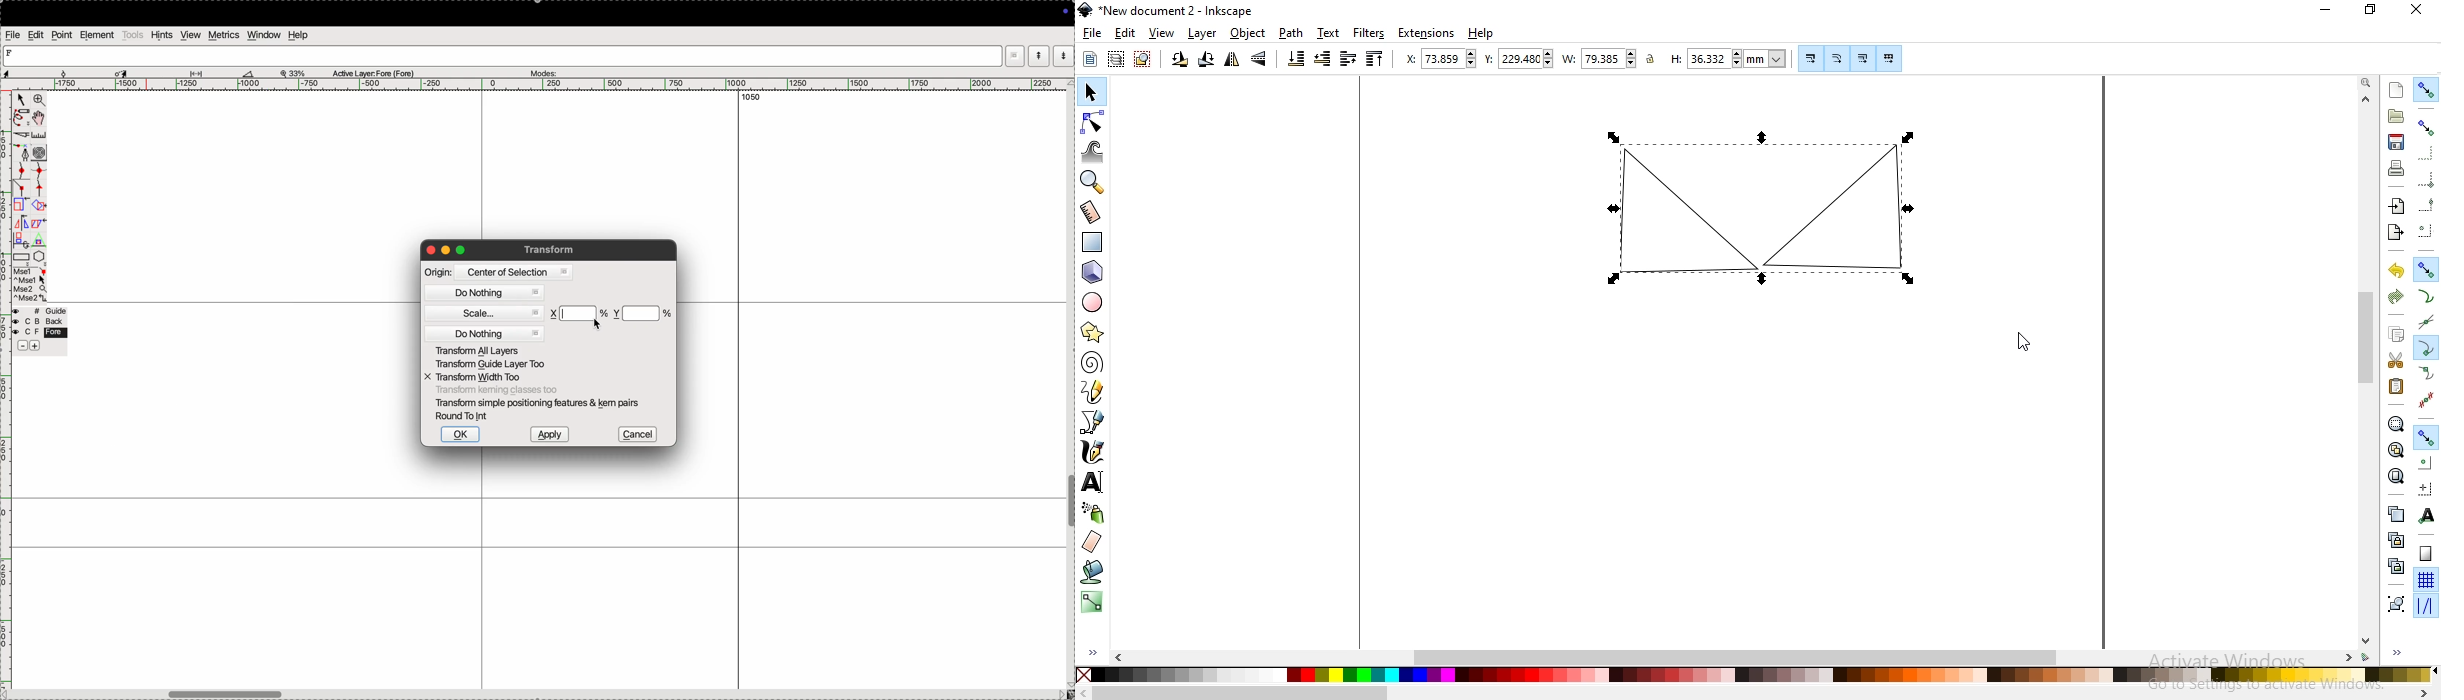  What do you see at coordinates (579, 313) in the screenshot?
I see `text box for x scale %` at bounding box center [579, 313].